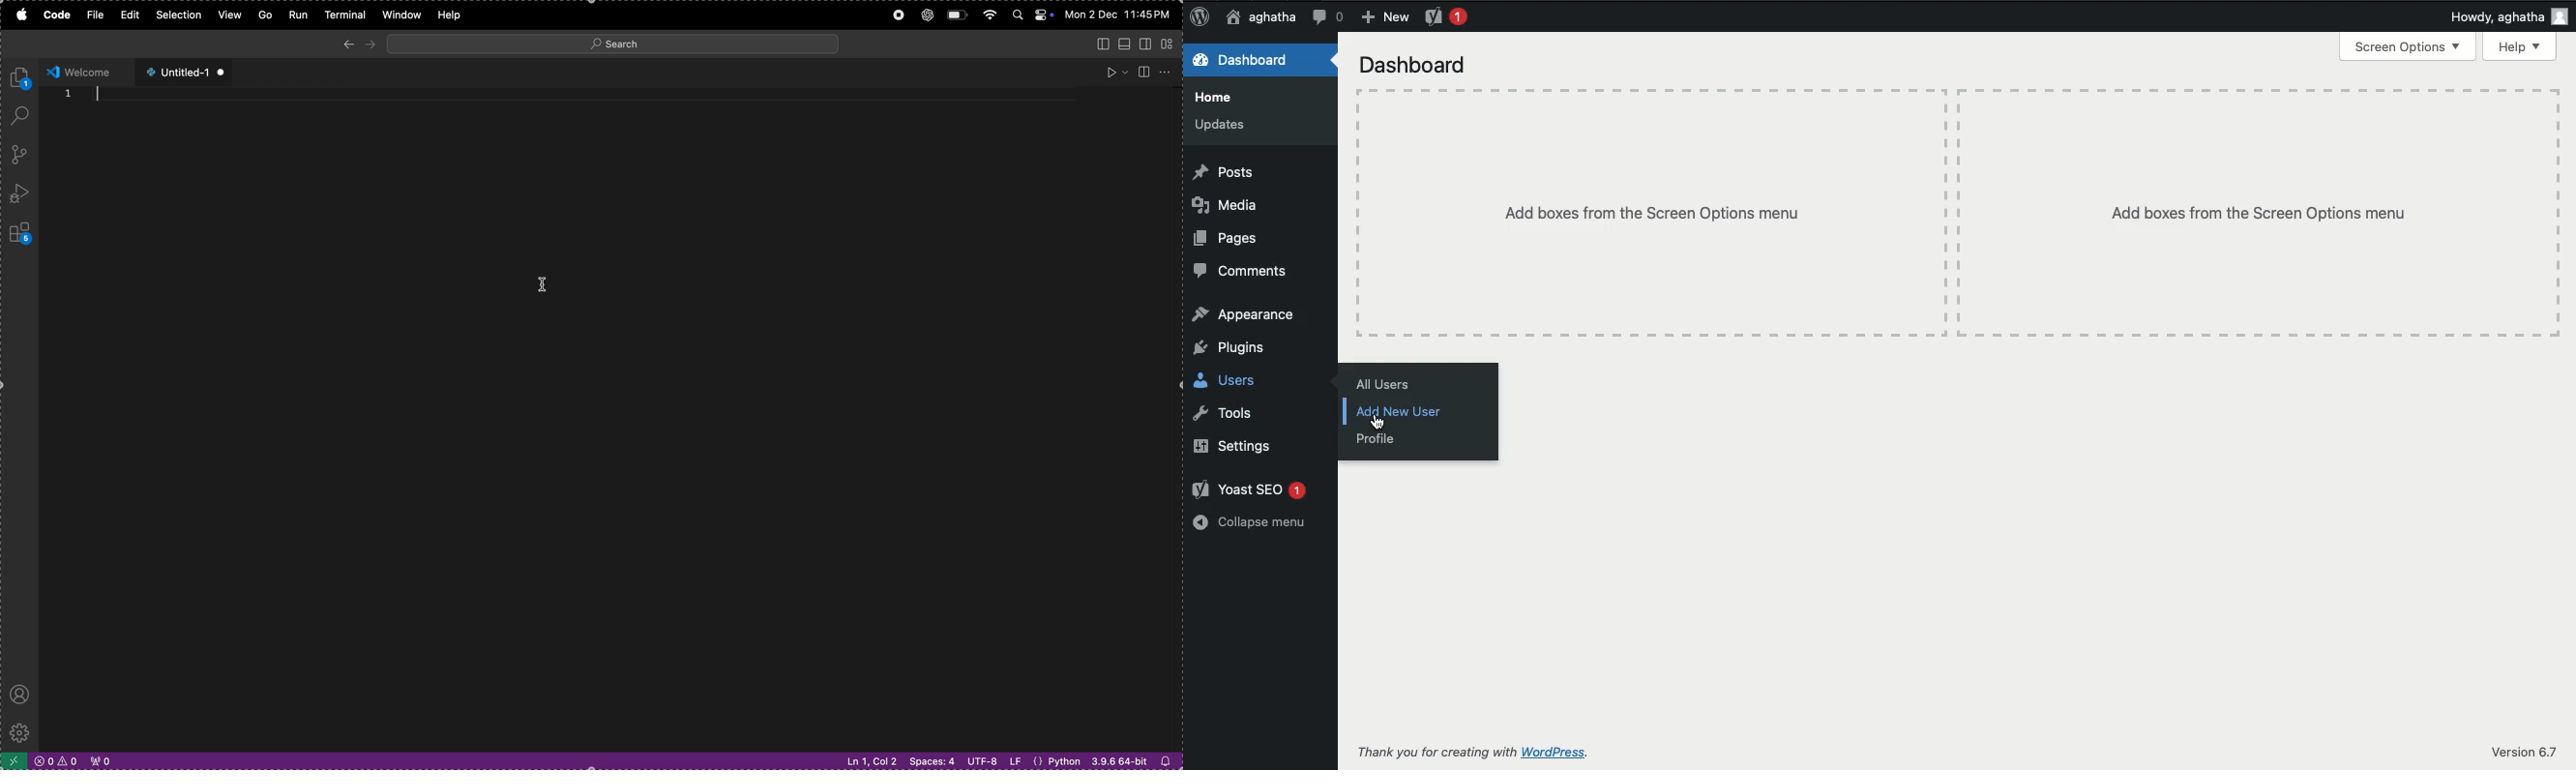 Image resolution: width=2576 pixels, height=784 pixels. I want to click on Logo, so click(1199, 17).